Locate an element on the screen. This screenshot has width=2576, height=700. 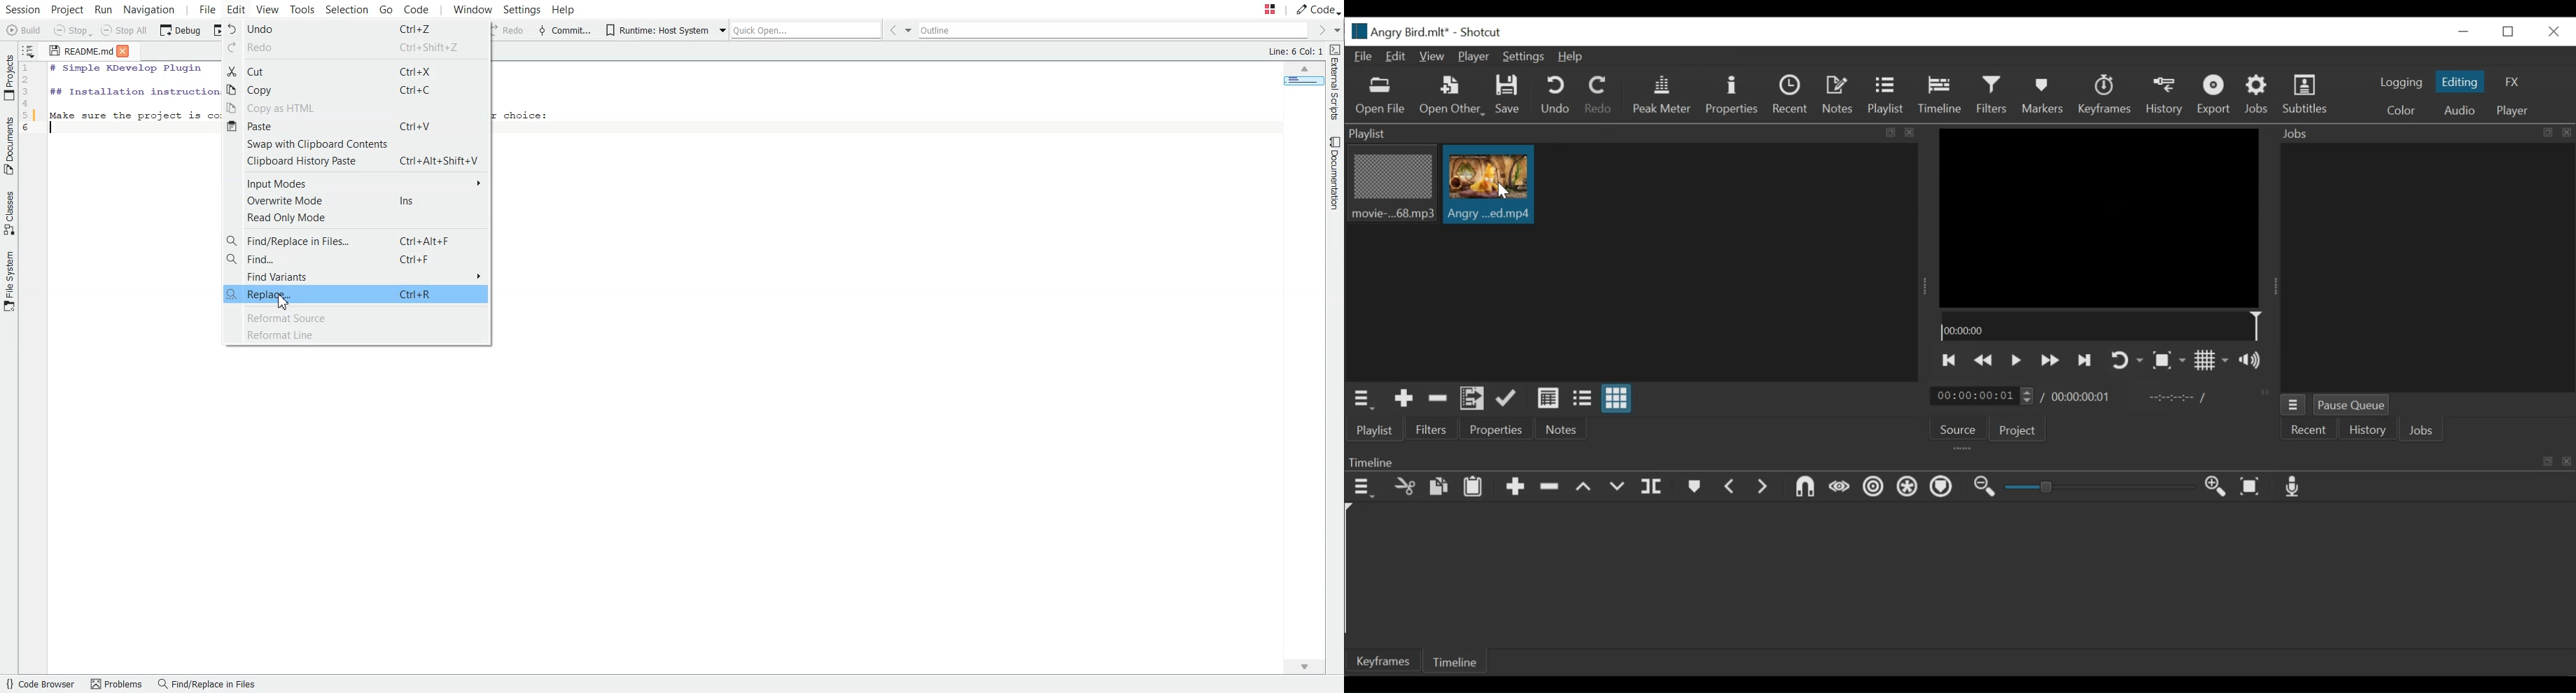
Recent is located at coordinates (2309, 429).